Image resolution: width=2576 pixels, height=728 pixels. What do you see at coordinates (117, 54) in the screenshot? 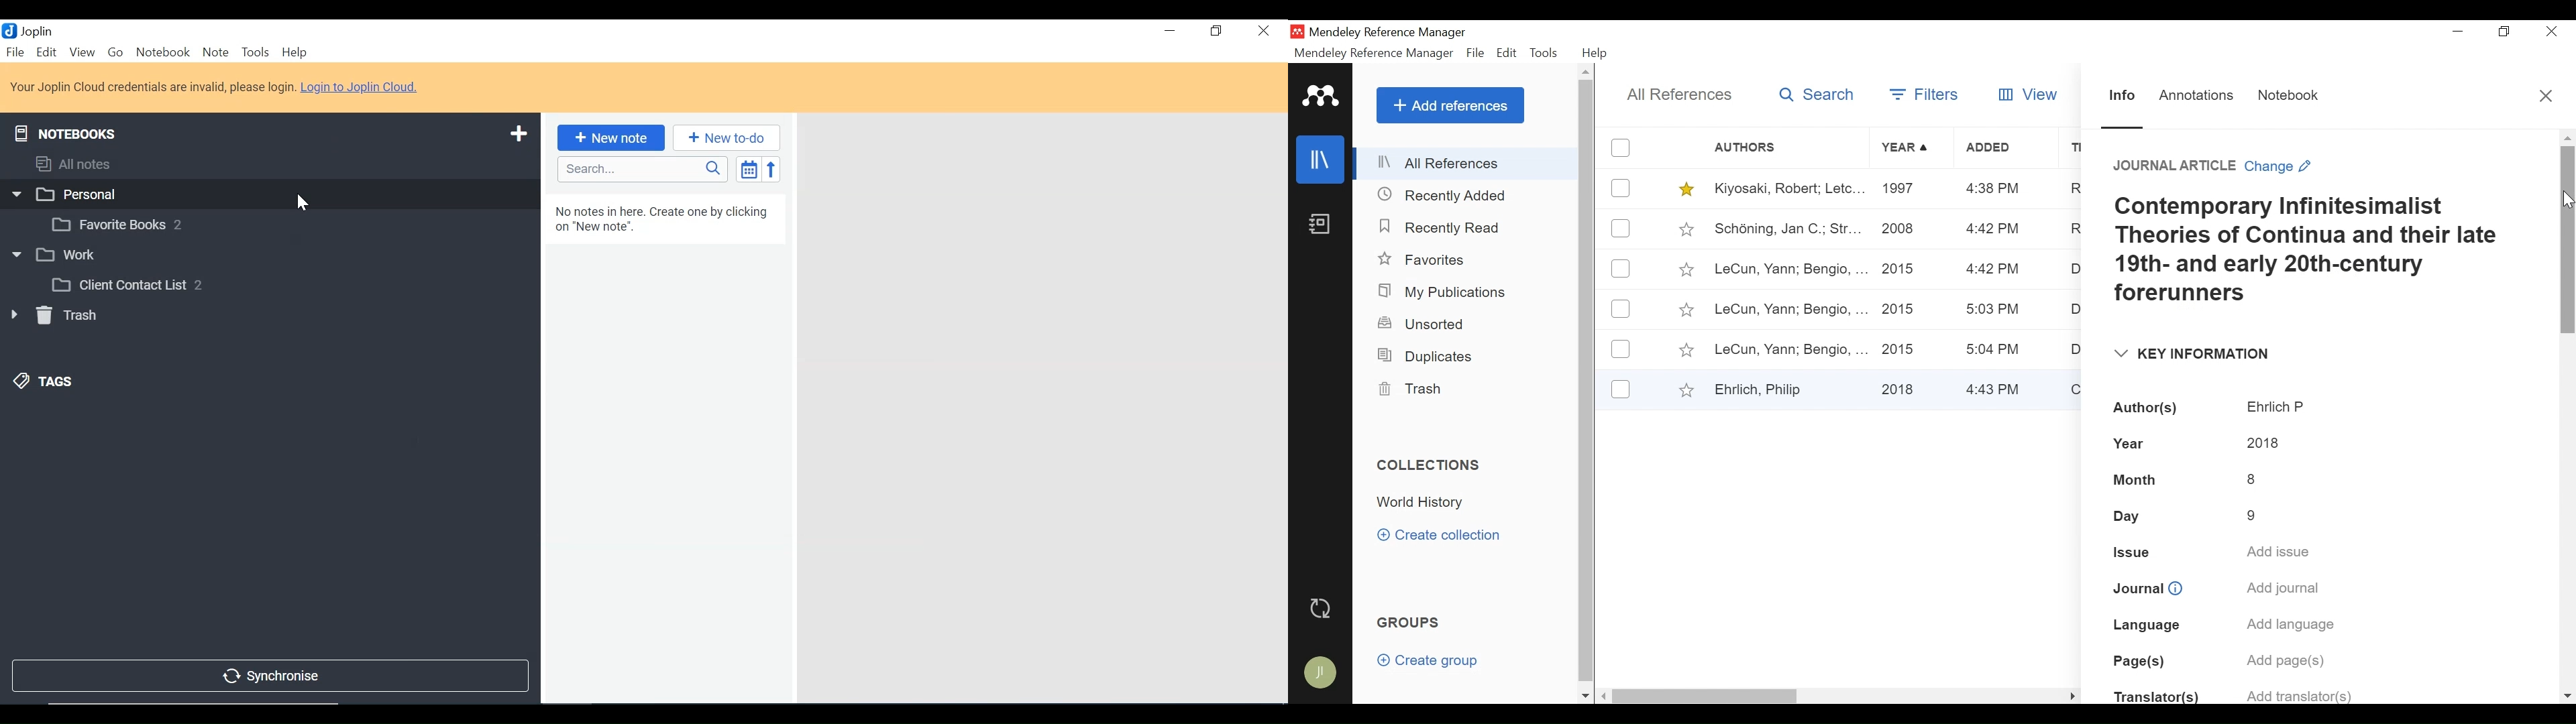
I see `Go` at bounding box center [117, 54].